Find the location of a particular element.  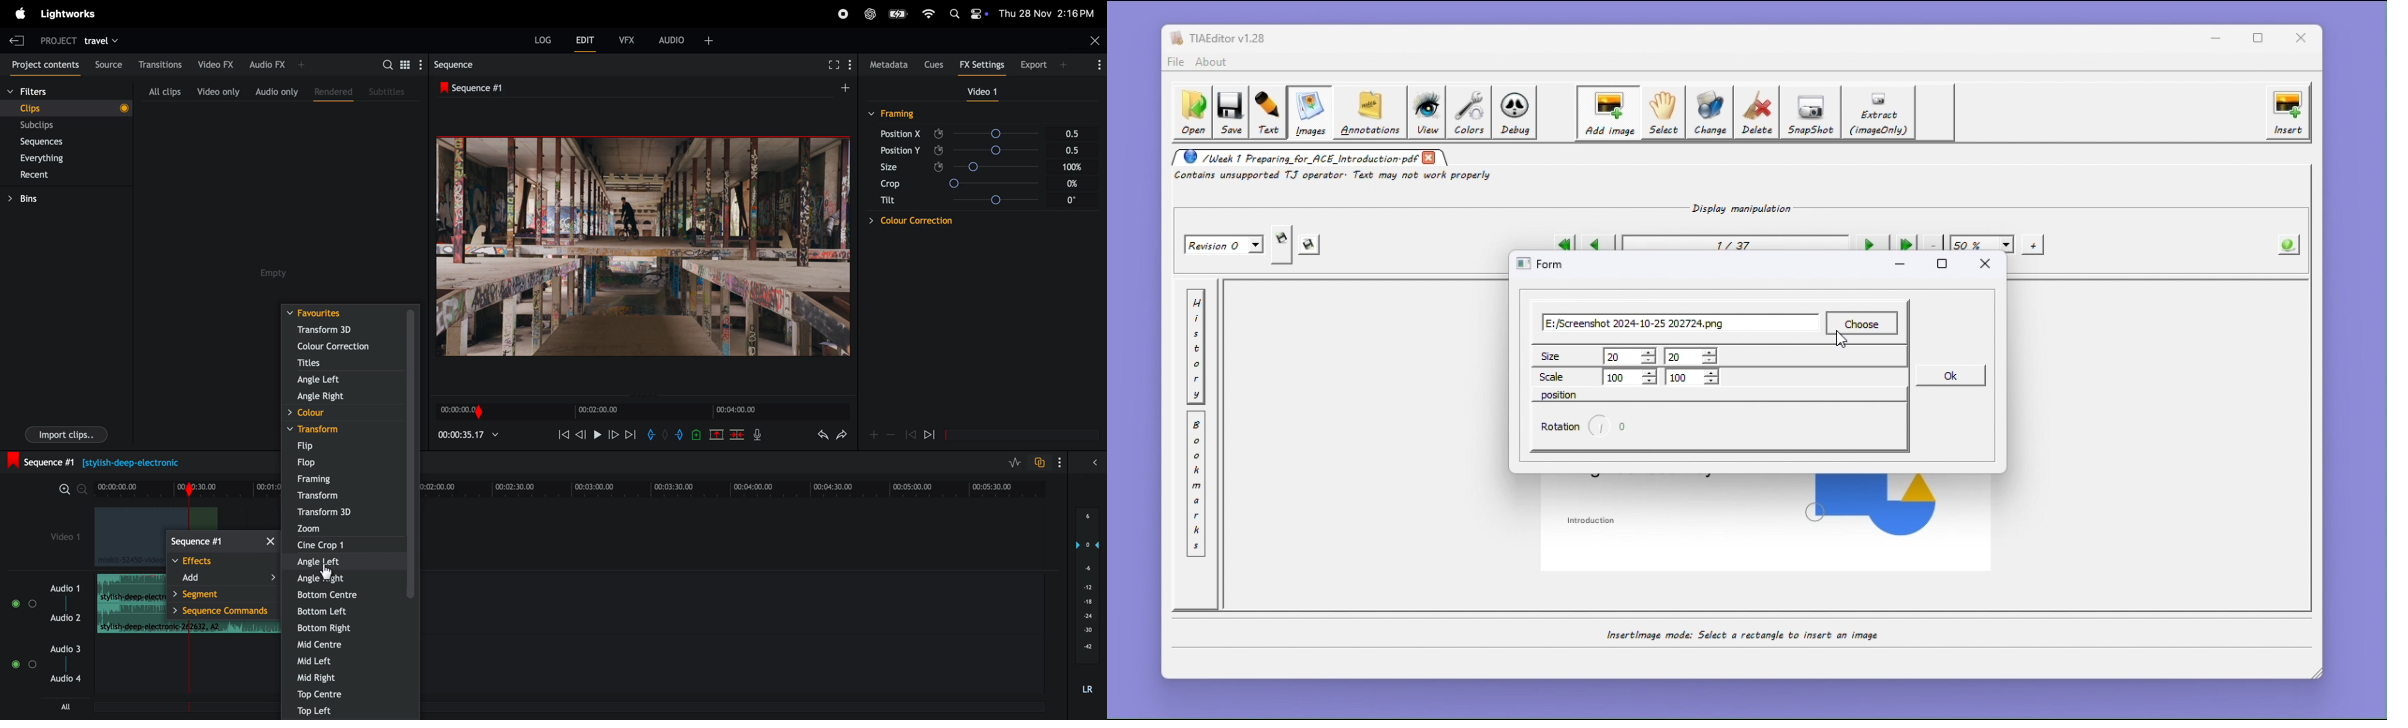

audio 1 and 2 is located at coordinates (47, 607).